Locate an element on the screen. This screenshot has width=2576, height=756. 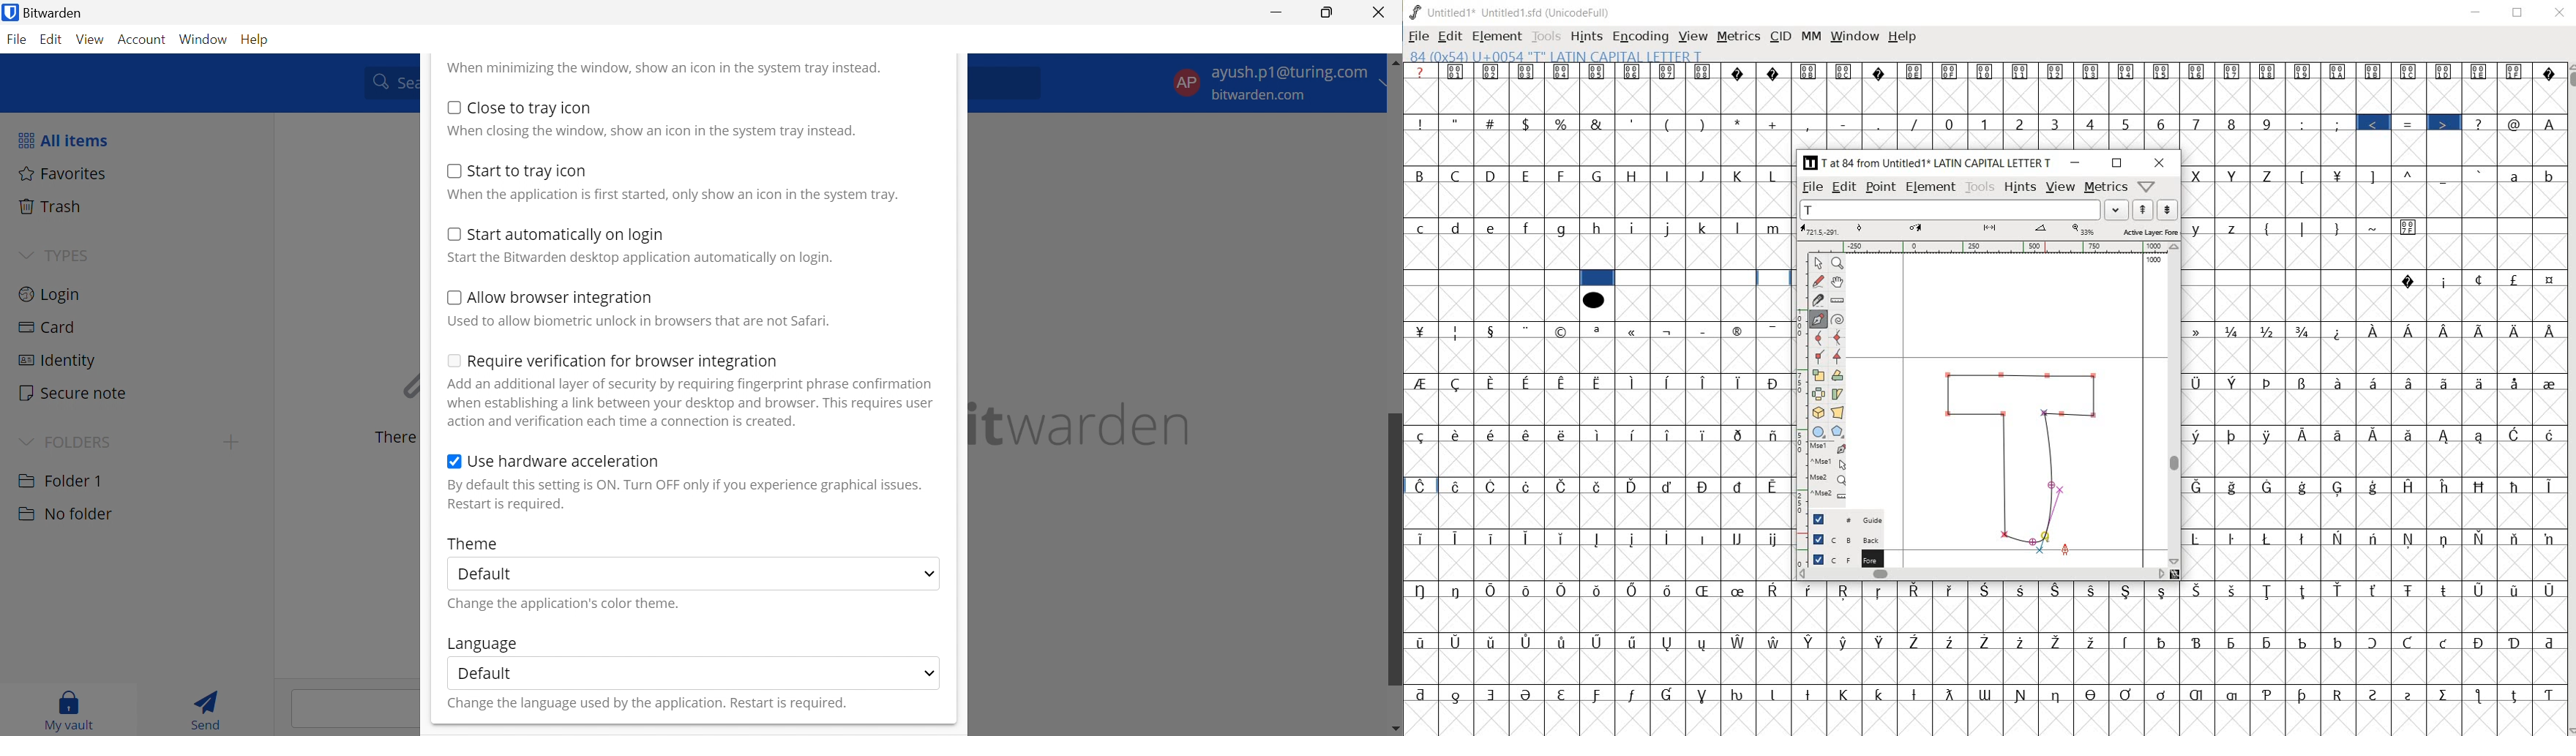
Mouse wheel button + Ctrl is located at coordinates (1829, 494).